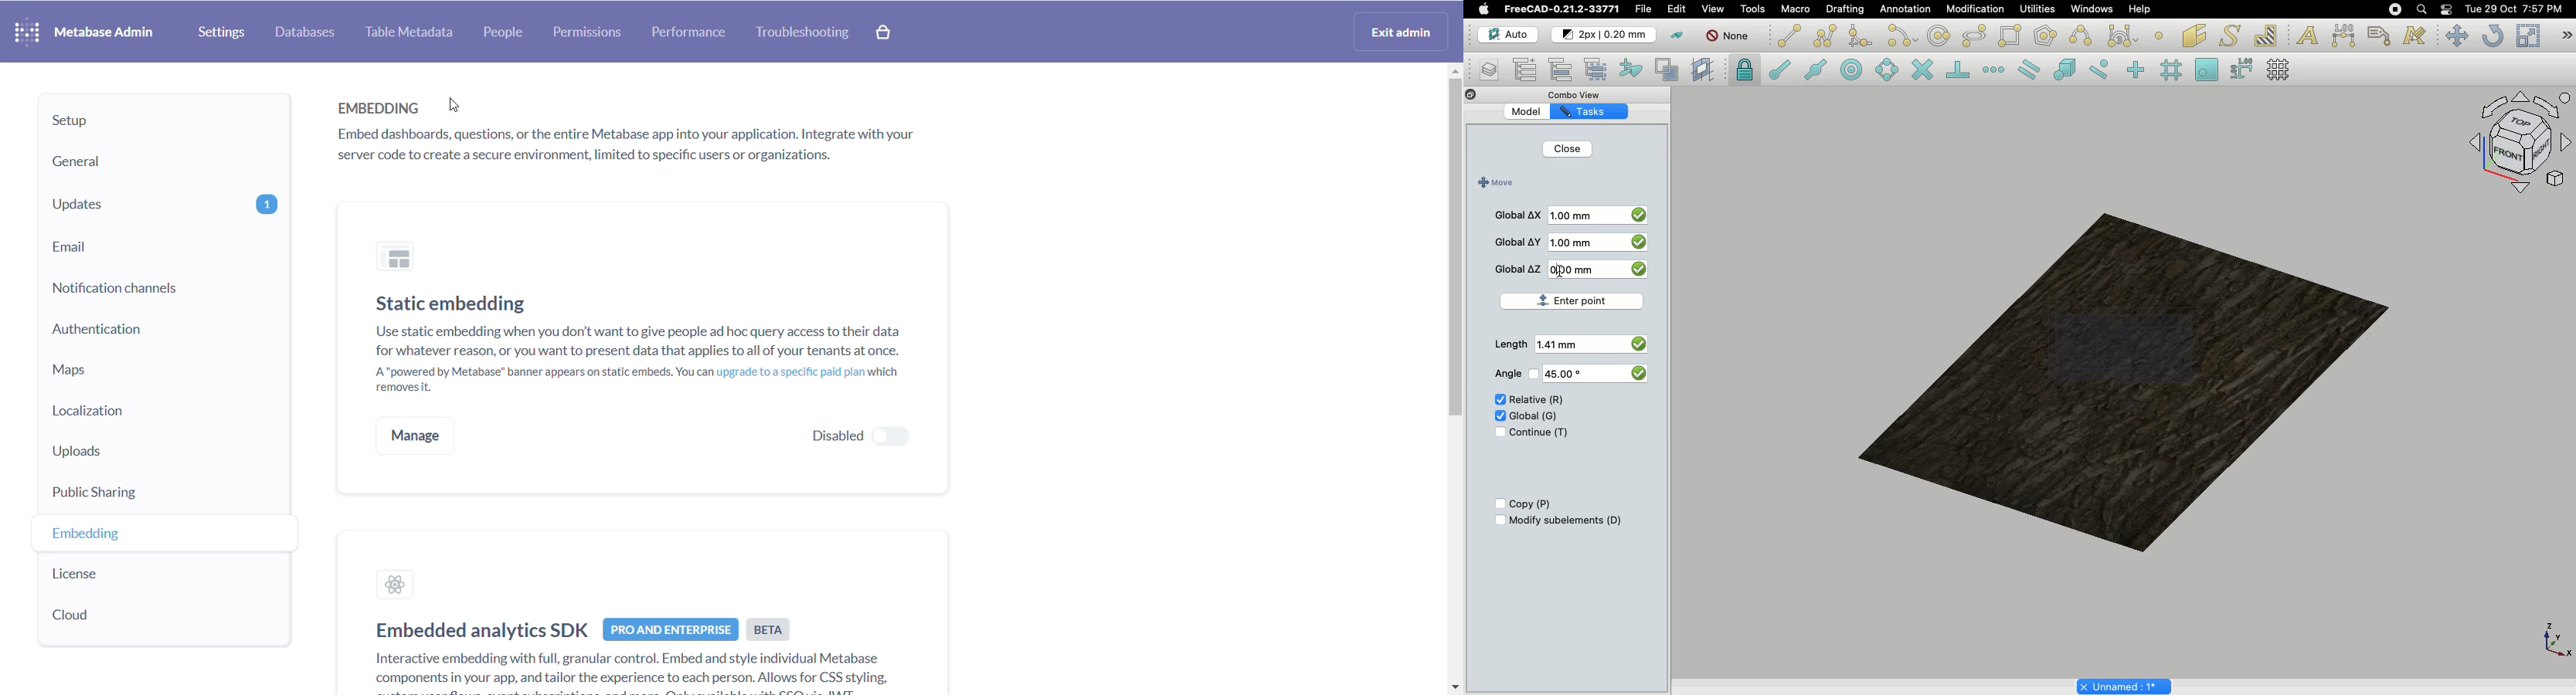  Describe the element at coordinates (1518, 213) in the screenshot. I see `Global X` at that location.